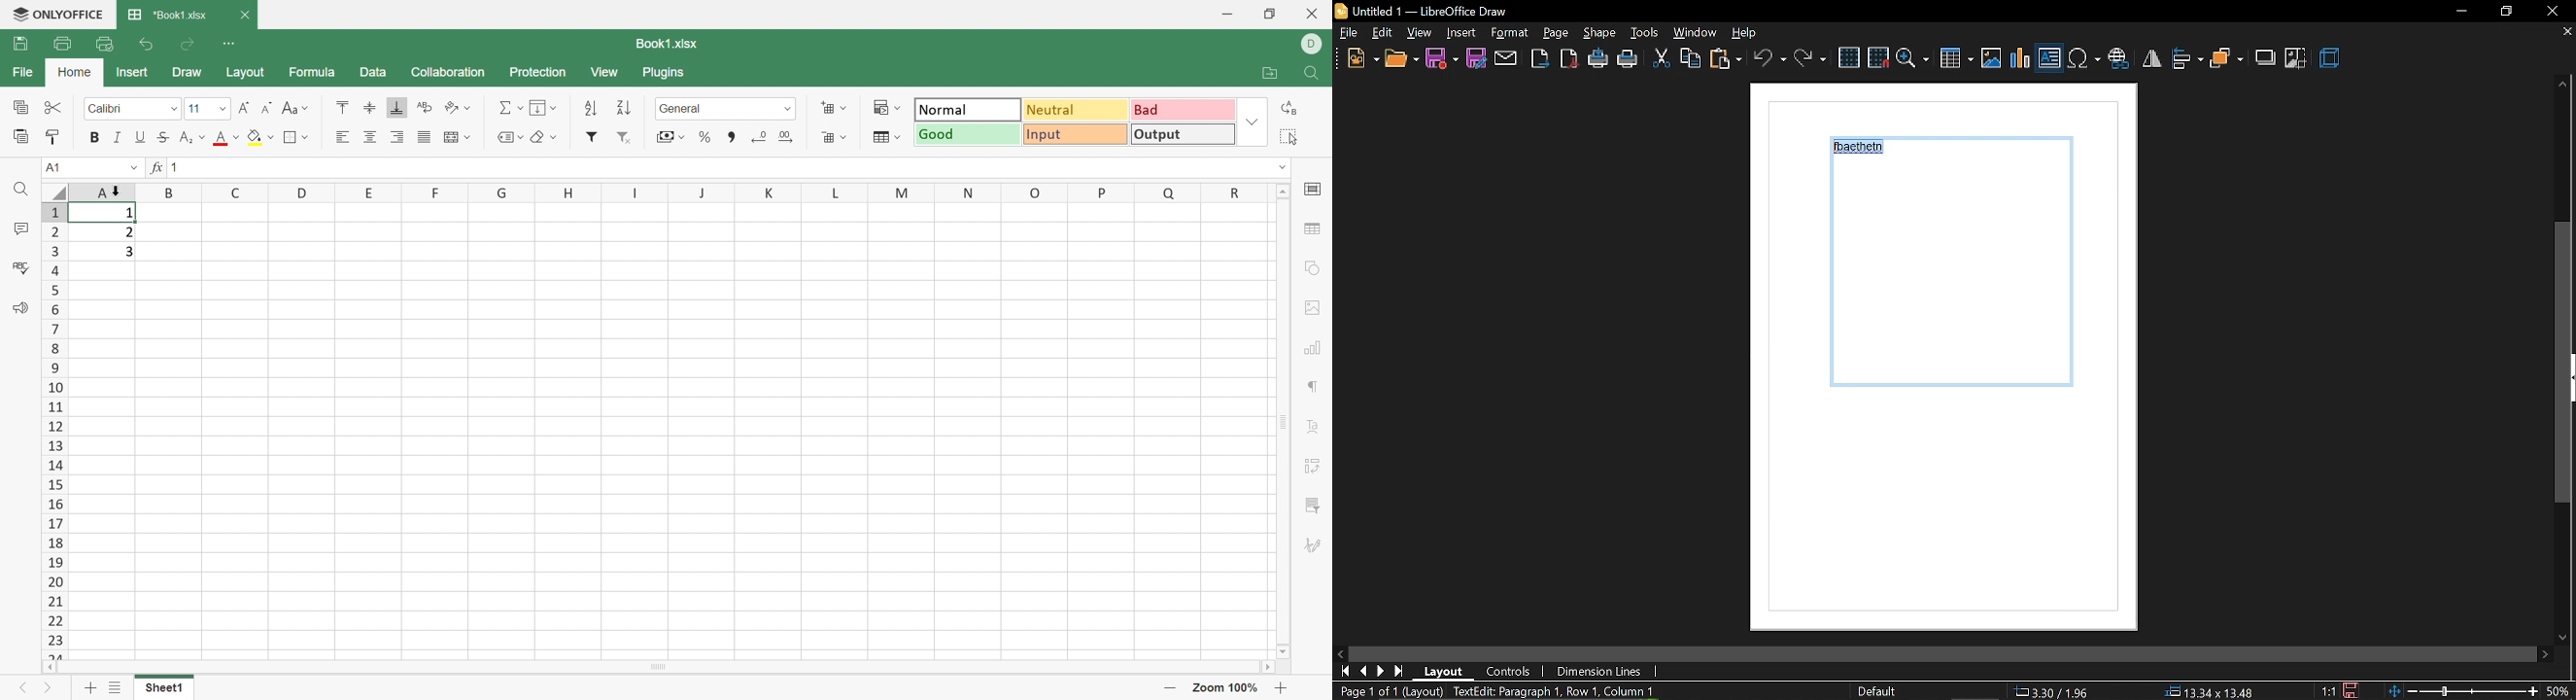  What do you see at coordinates (180, 169) in the screenshot?
I see `1` at bounding box center [180, 169].